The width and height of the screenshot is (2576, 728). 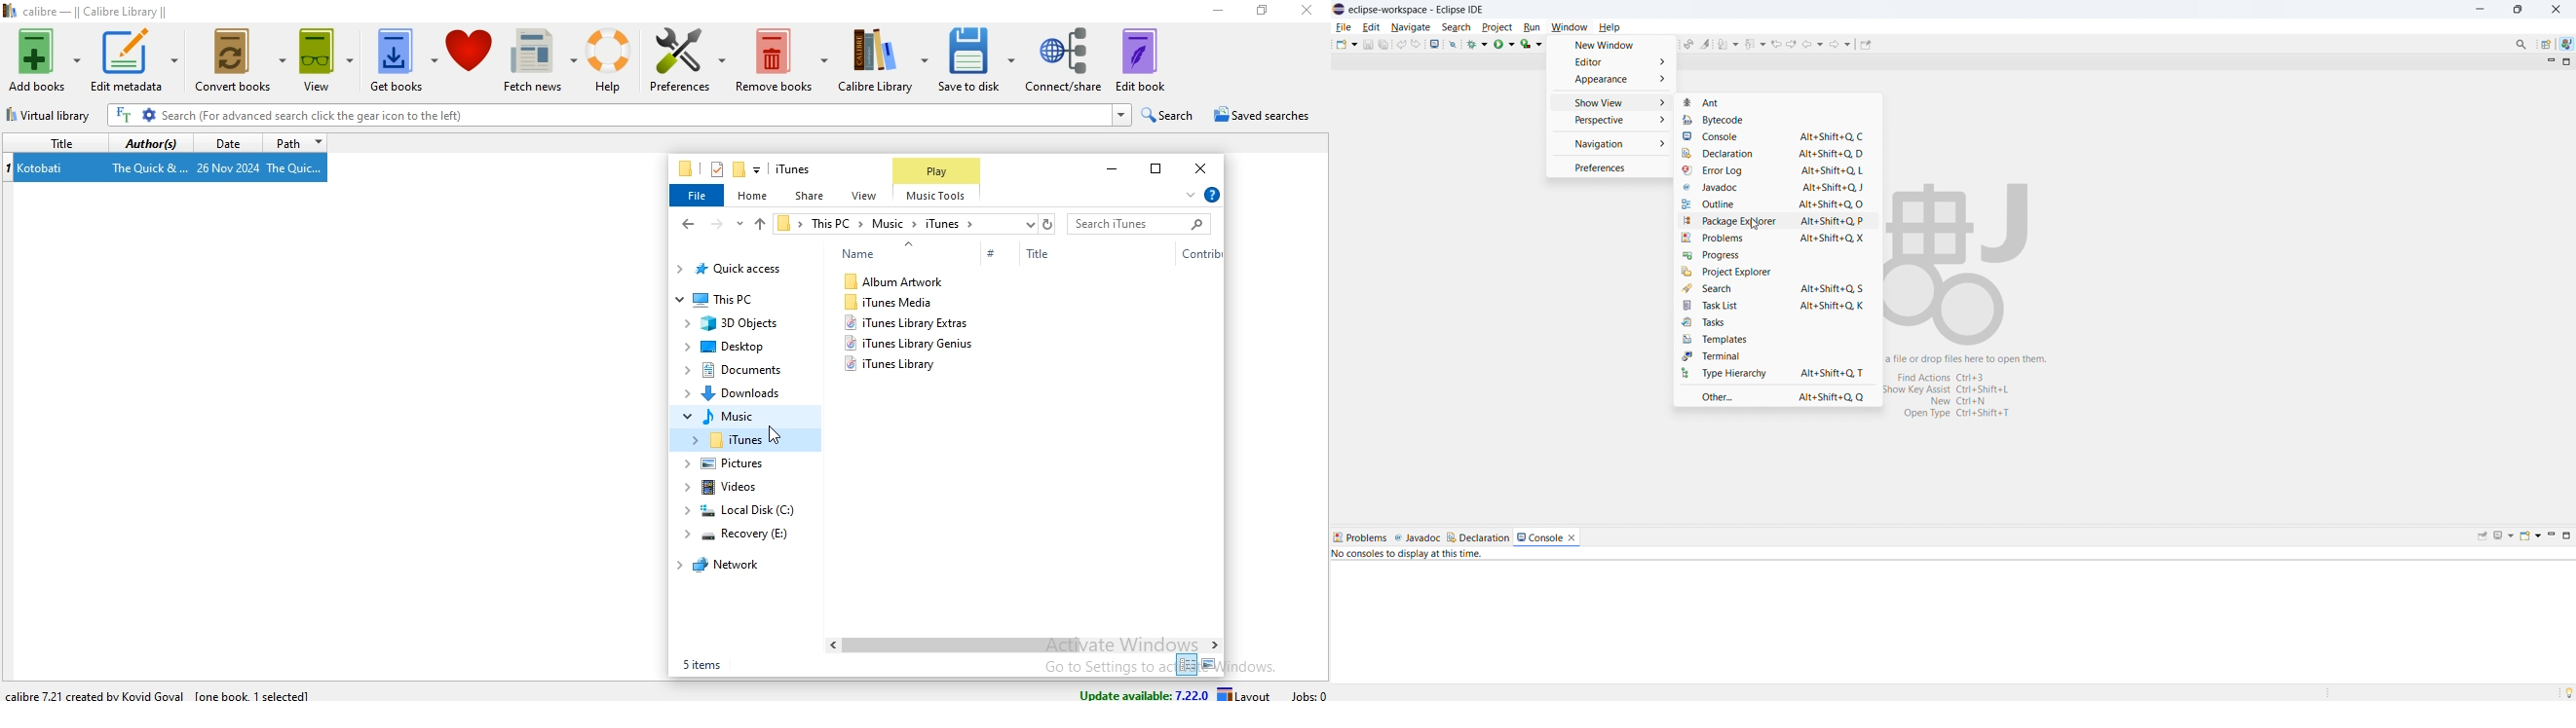 What do you see at coordinates (924, 169) in the screenshot?
I see `Play` at bounding box center [924, 169].